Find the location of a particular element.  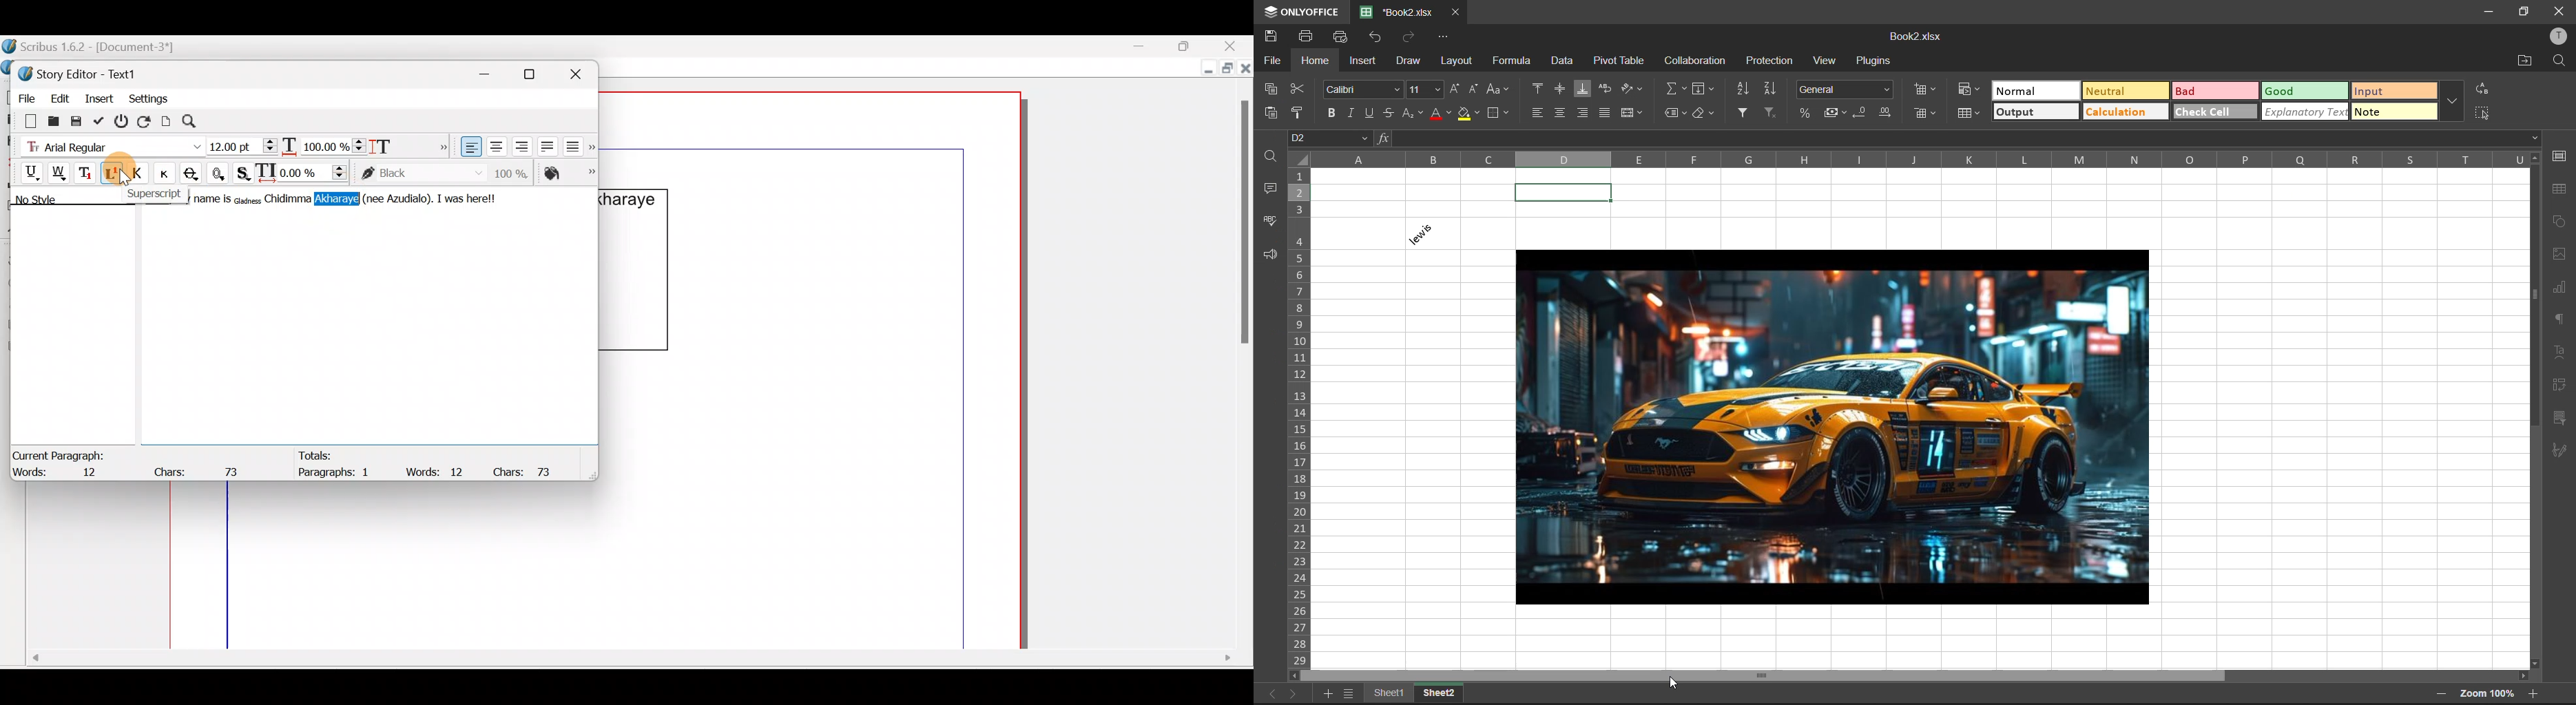

layout is located at coordinates (1455, 63).